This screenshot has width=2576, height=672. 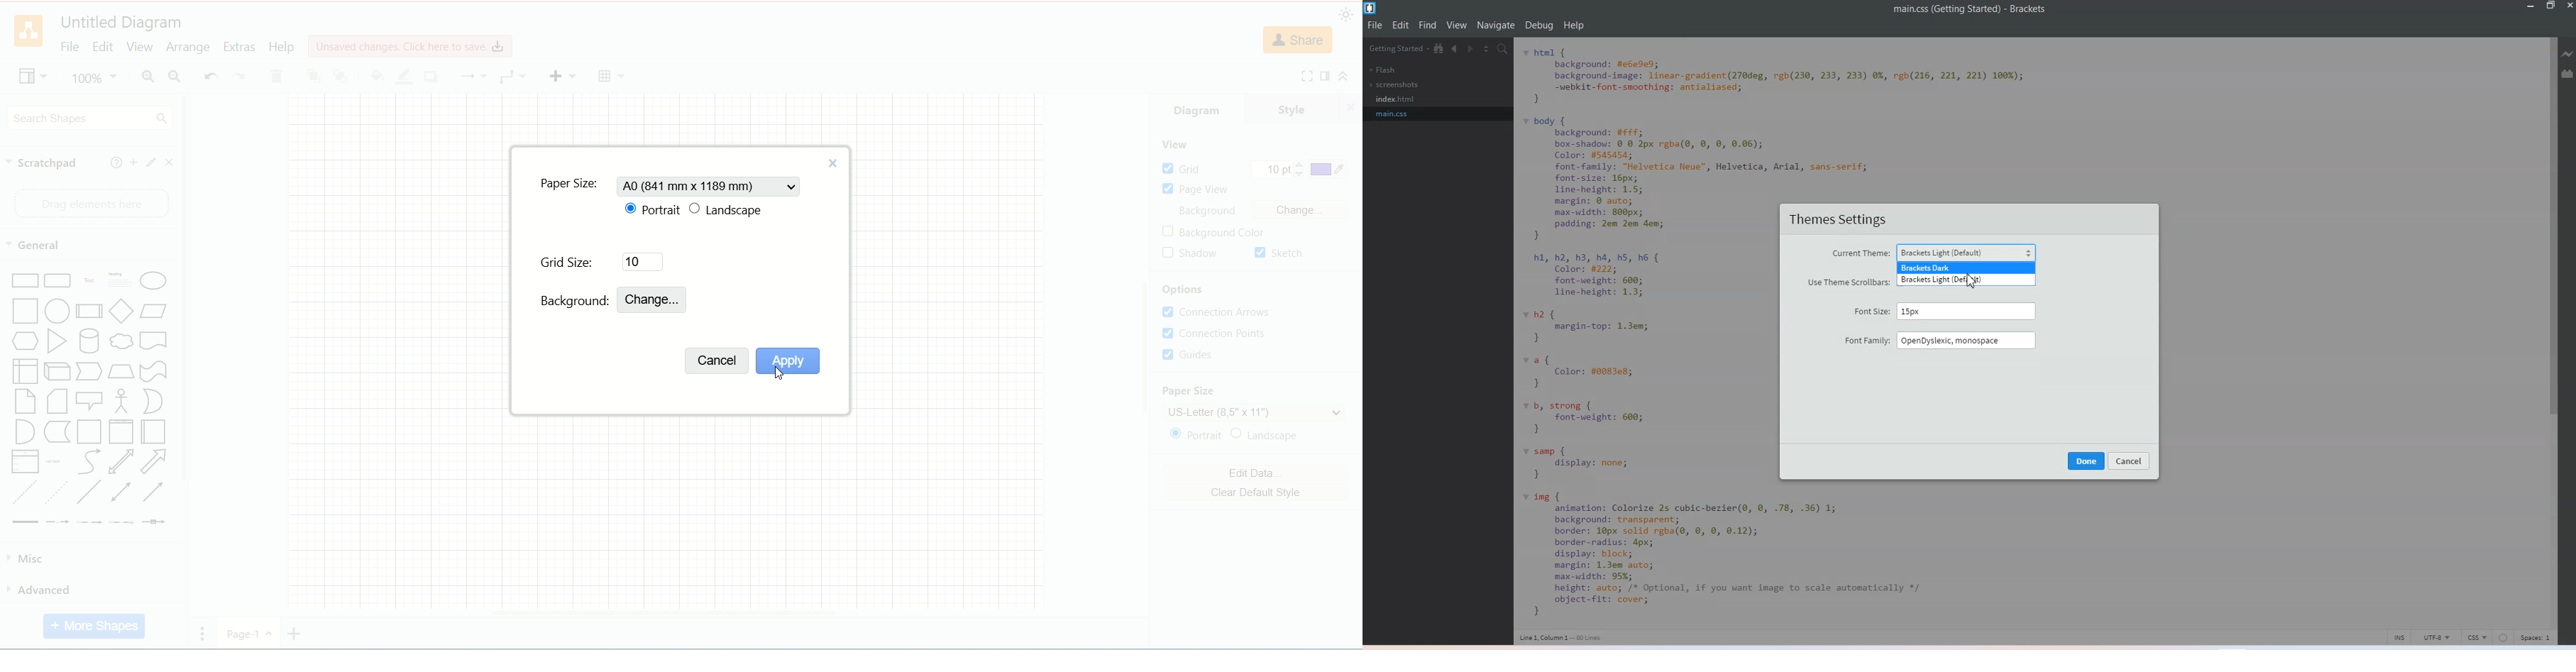 What do you see at coordinates (1497, 25) in the screenshot?
I see `Navigate` at bounding box center [1497, 25].